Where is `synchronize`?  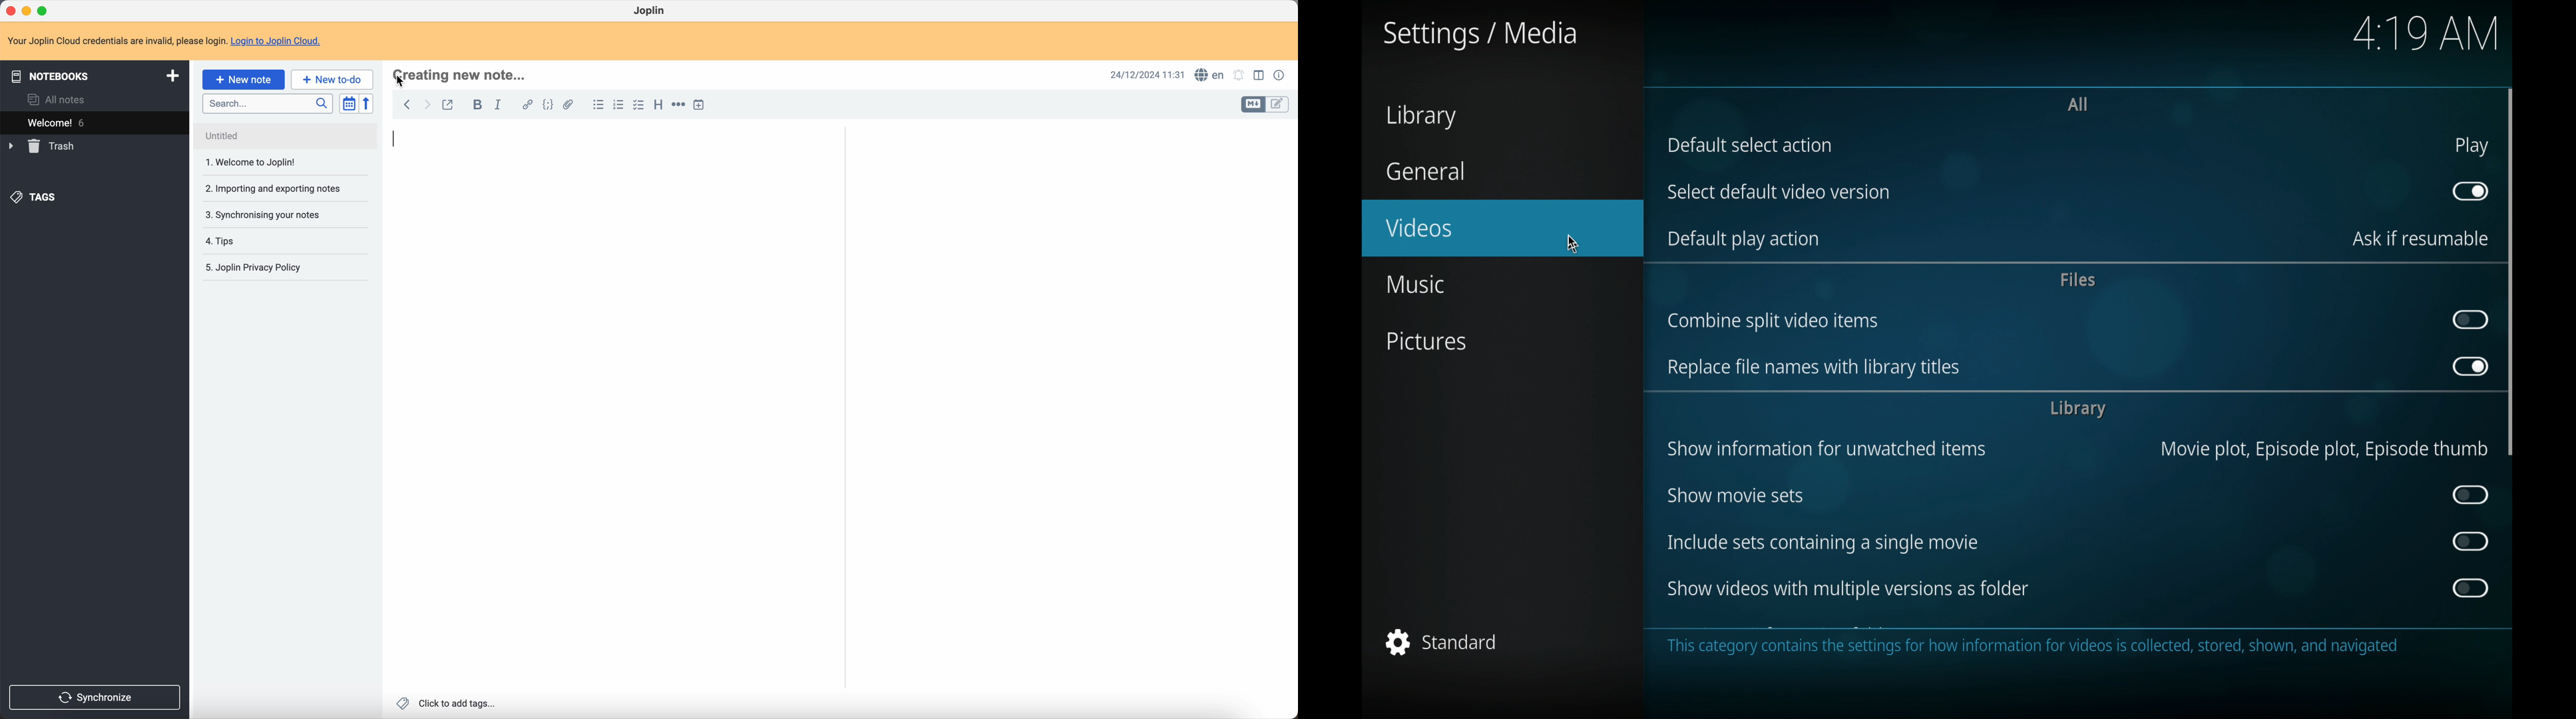
synchronize is located at coordinates (96, 698).